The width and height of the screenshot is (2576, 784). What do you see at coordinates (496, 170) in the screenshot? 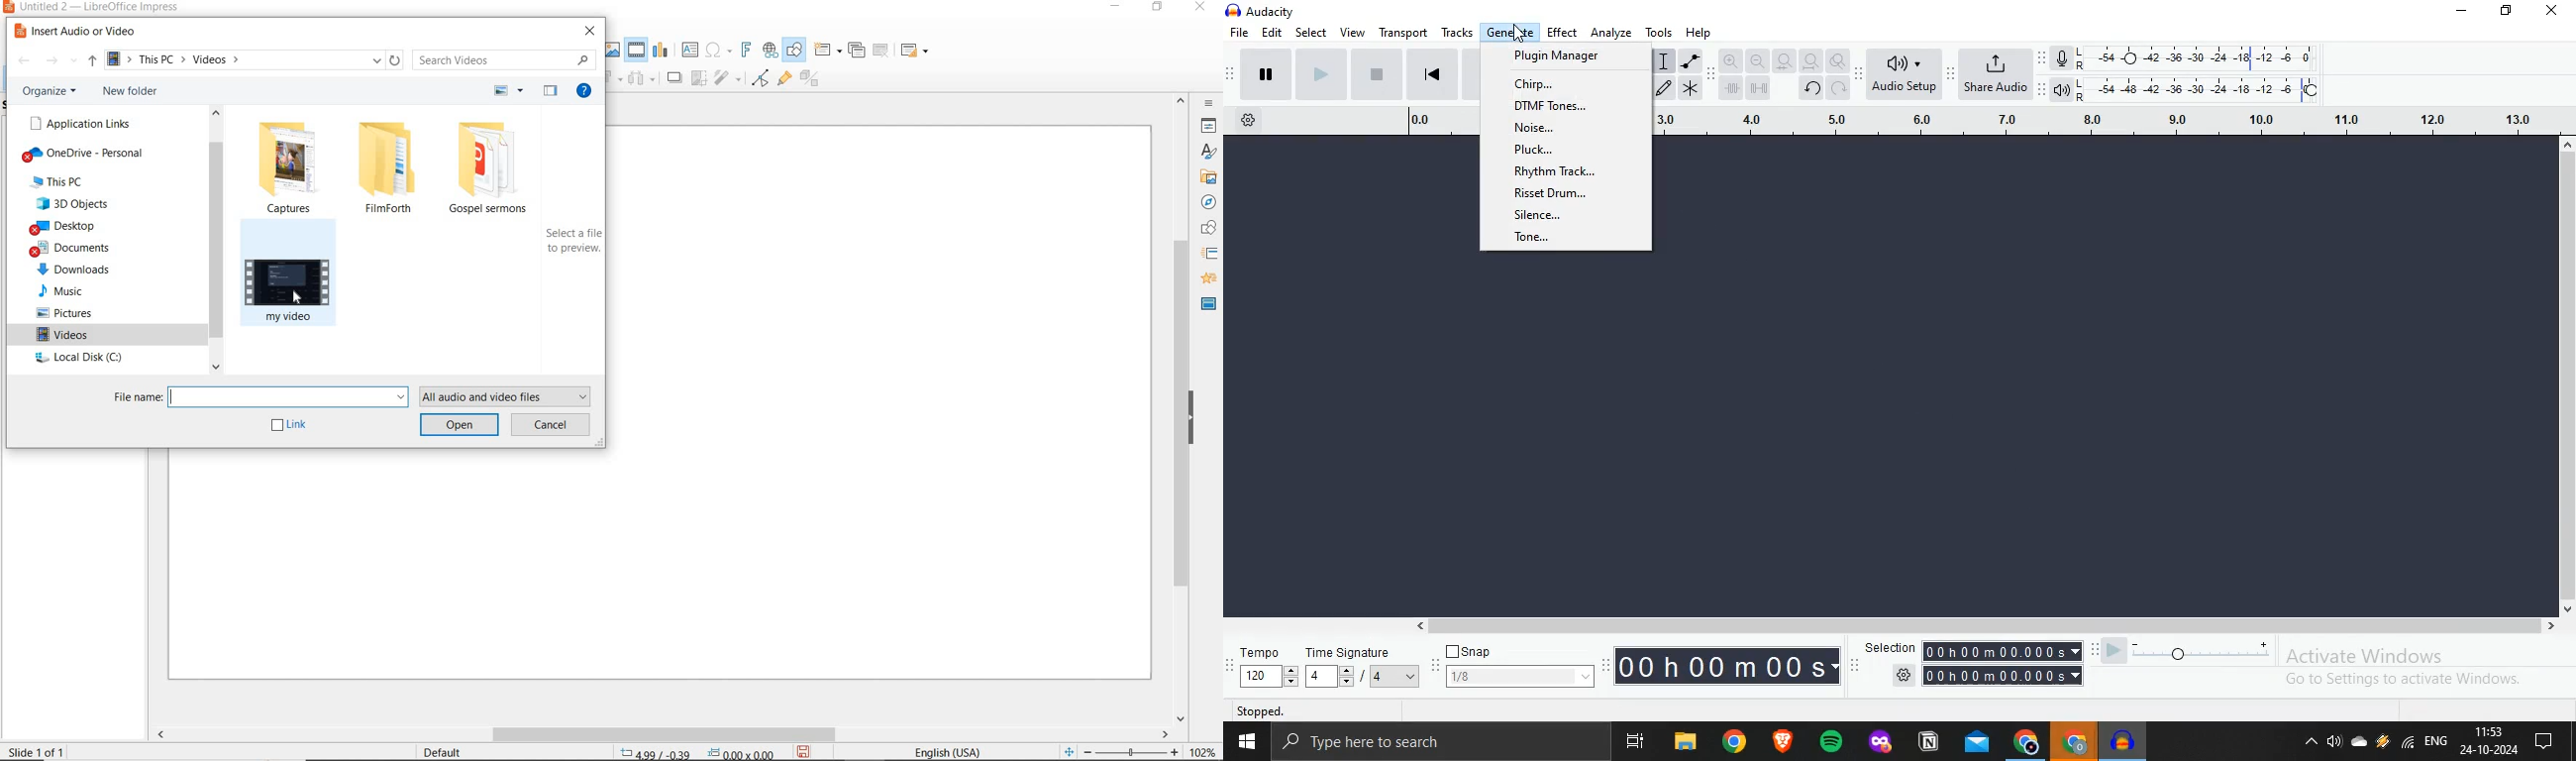
I see `Gospel sermons folder` at bounding box center [496, 170].